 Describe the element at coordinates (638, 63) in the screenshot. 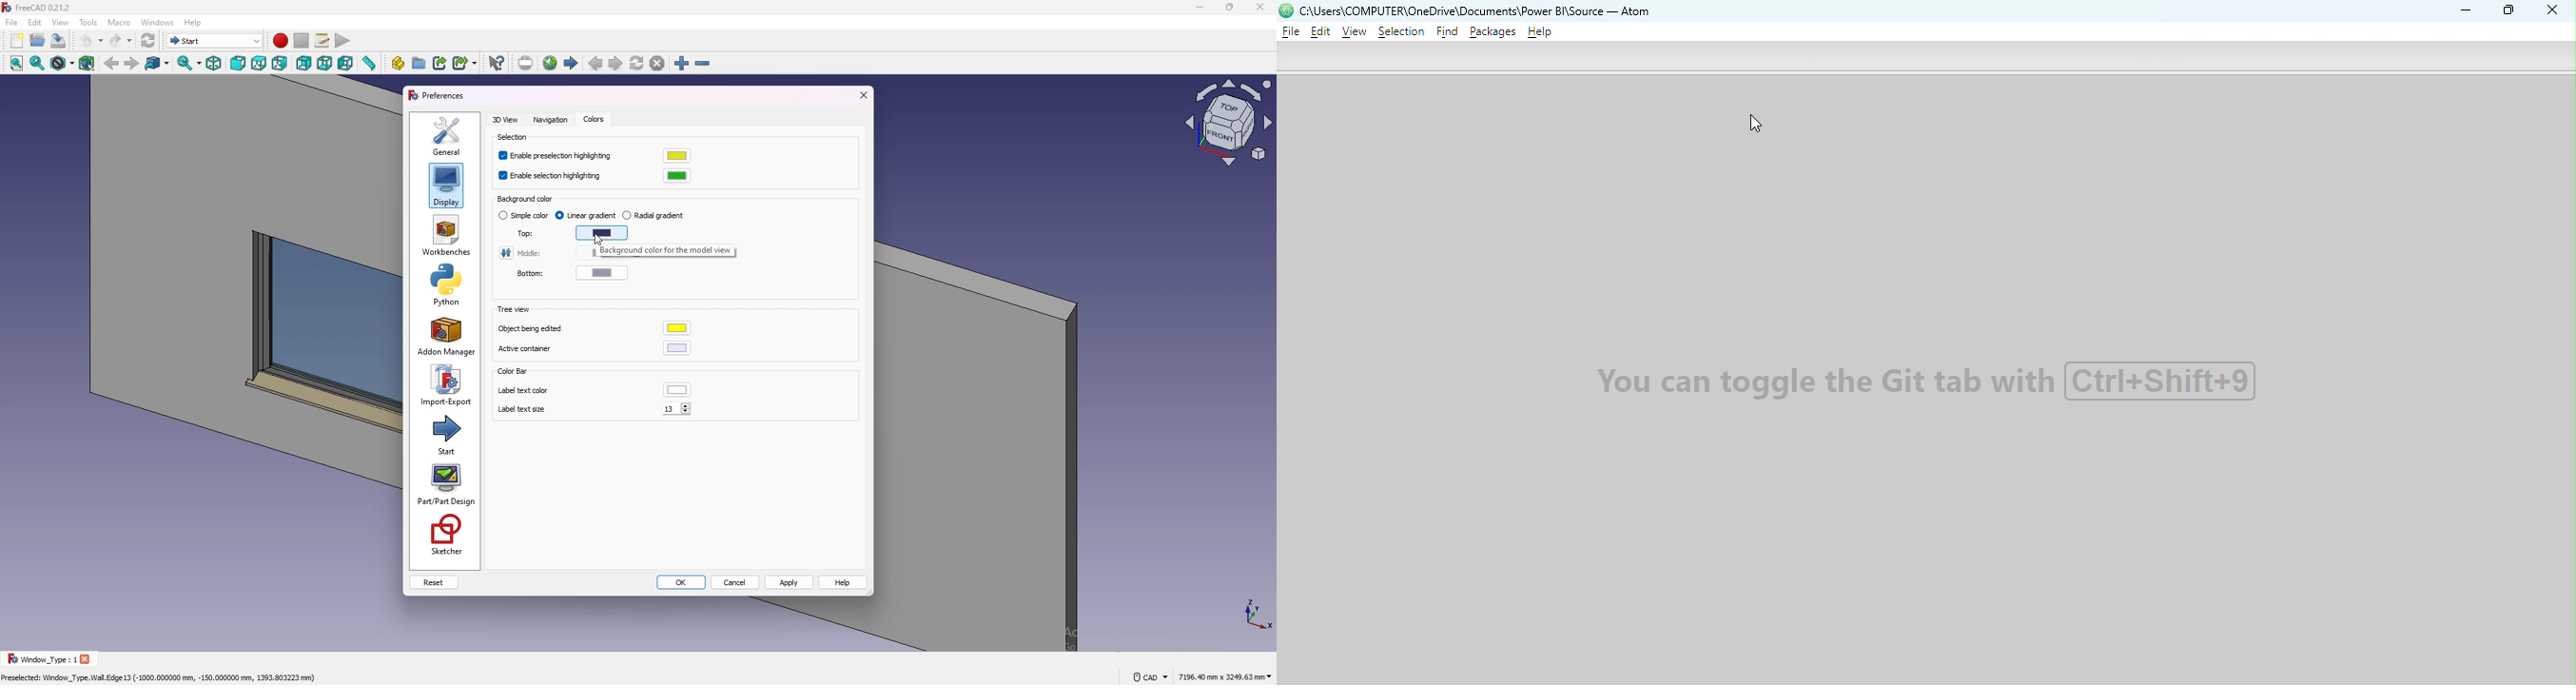

I see `refresh web page` at that location.